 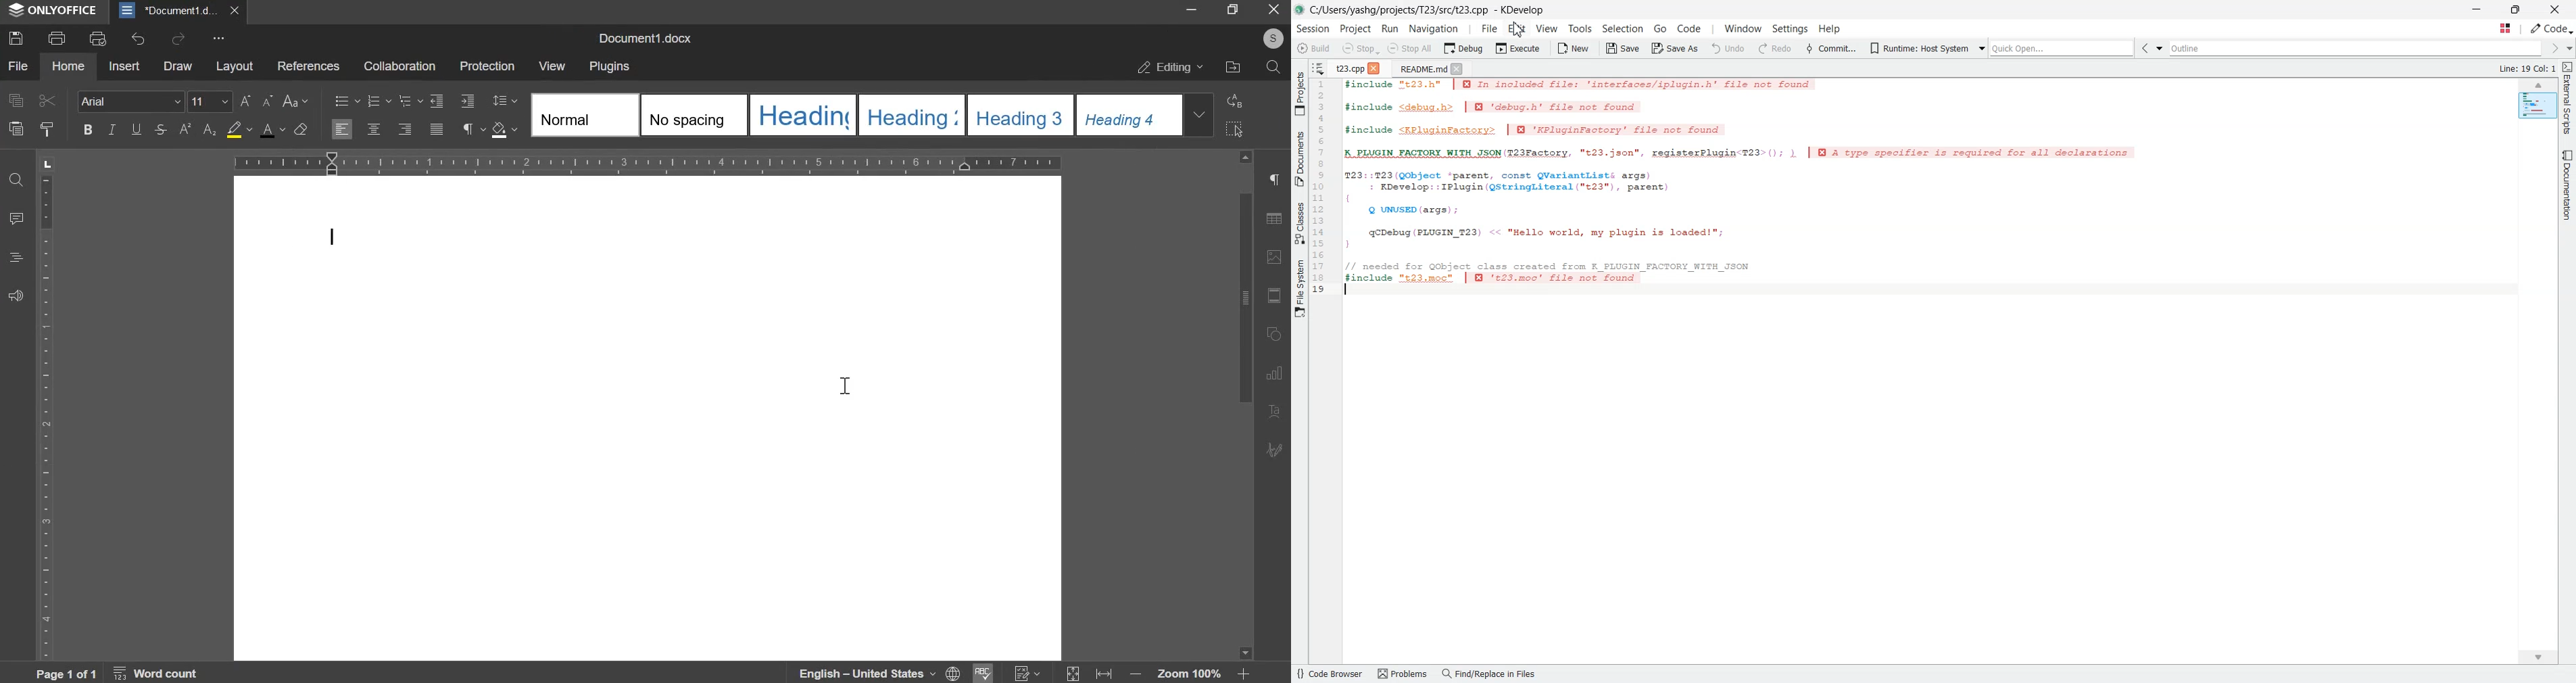 What do you see at coordinates (468, 102) in the screenshot?
I see `increase indent` at bounding box center [468, 102].